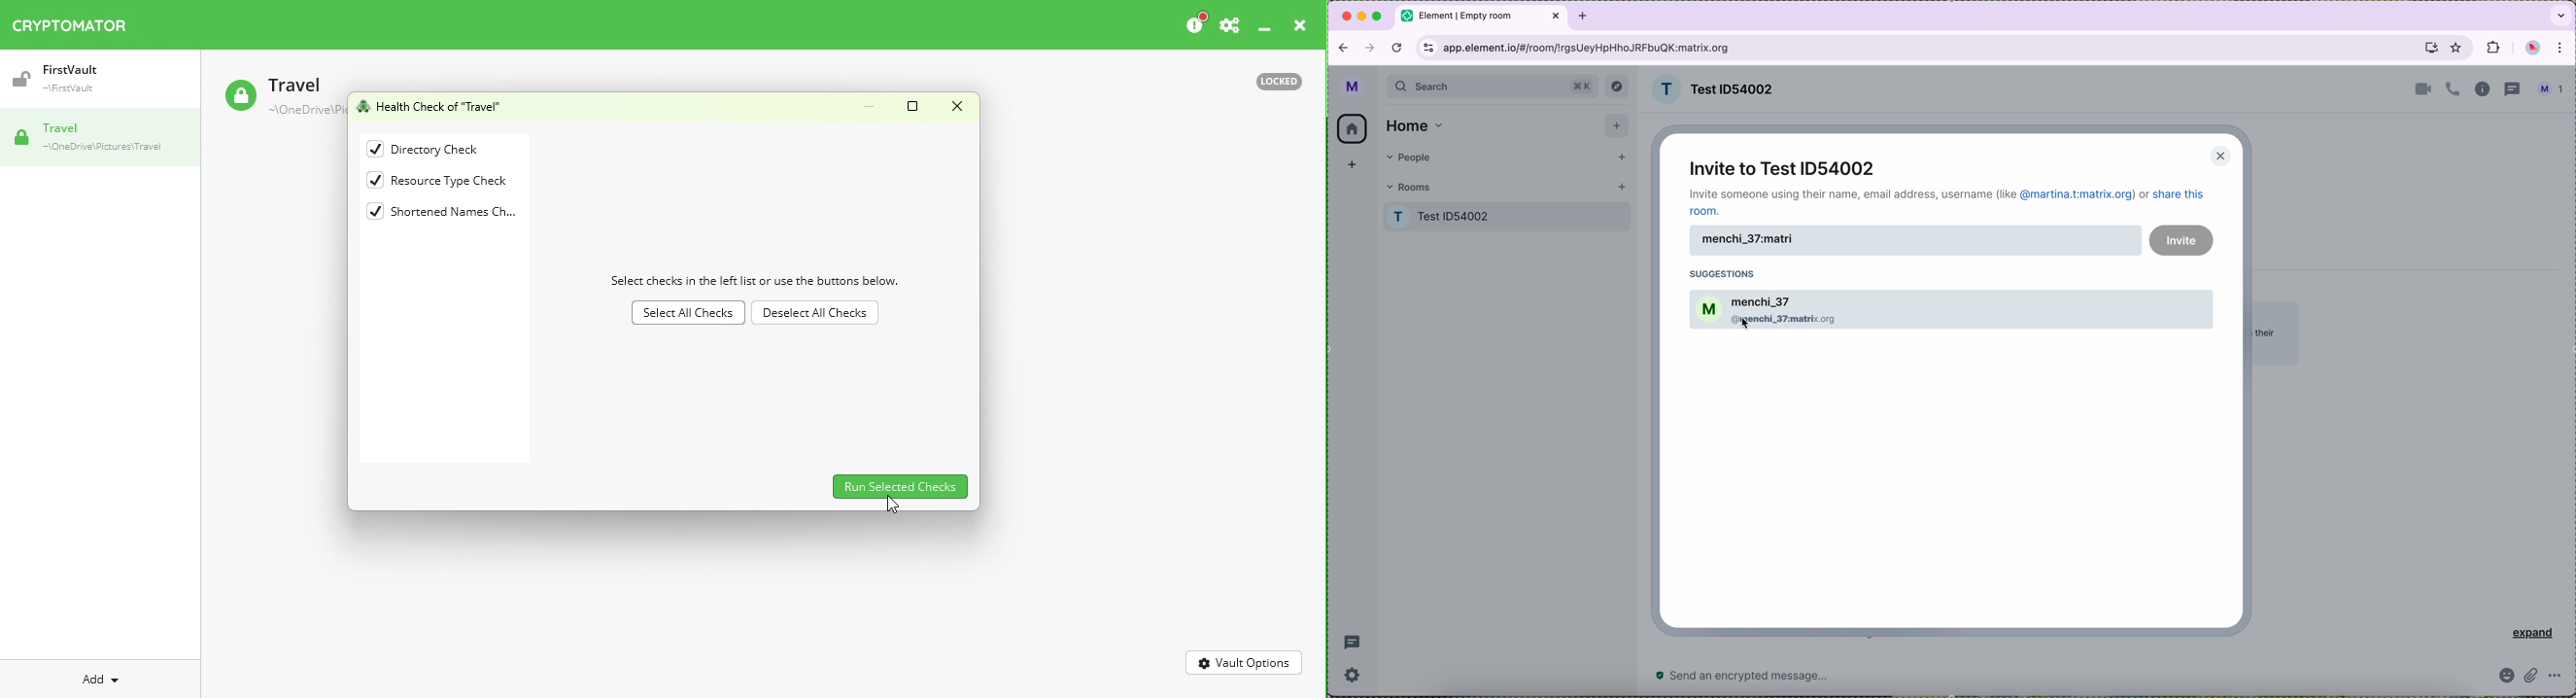 The image size is (2576, 700). Describe the element at coordinates (1505, 156) in the screenshot. I see `people tab` at that location.